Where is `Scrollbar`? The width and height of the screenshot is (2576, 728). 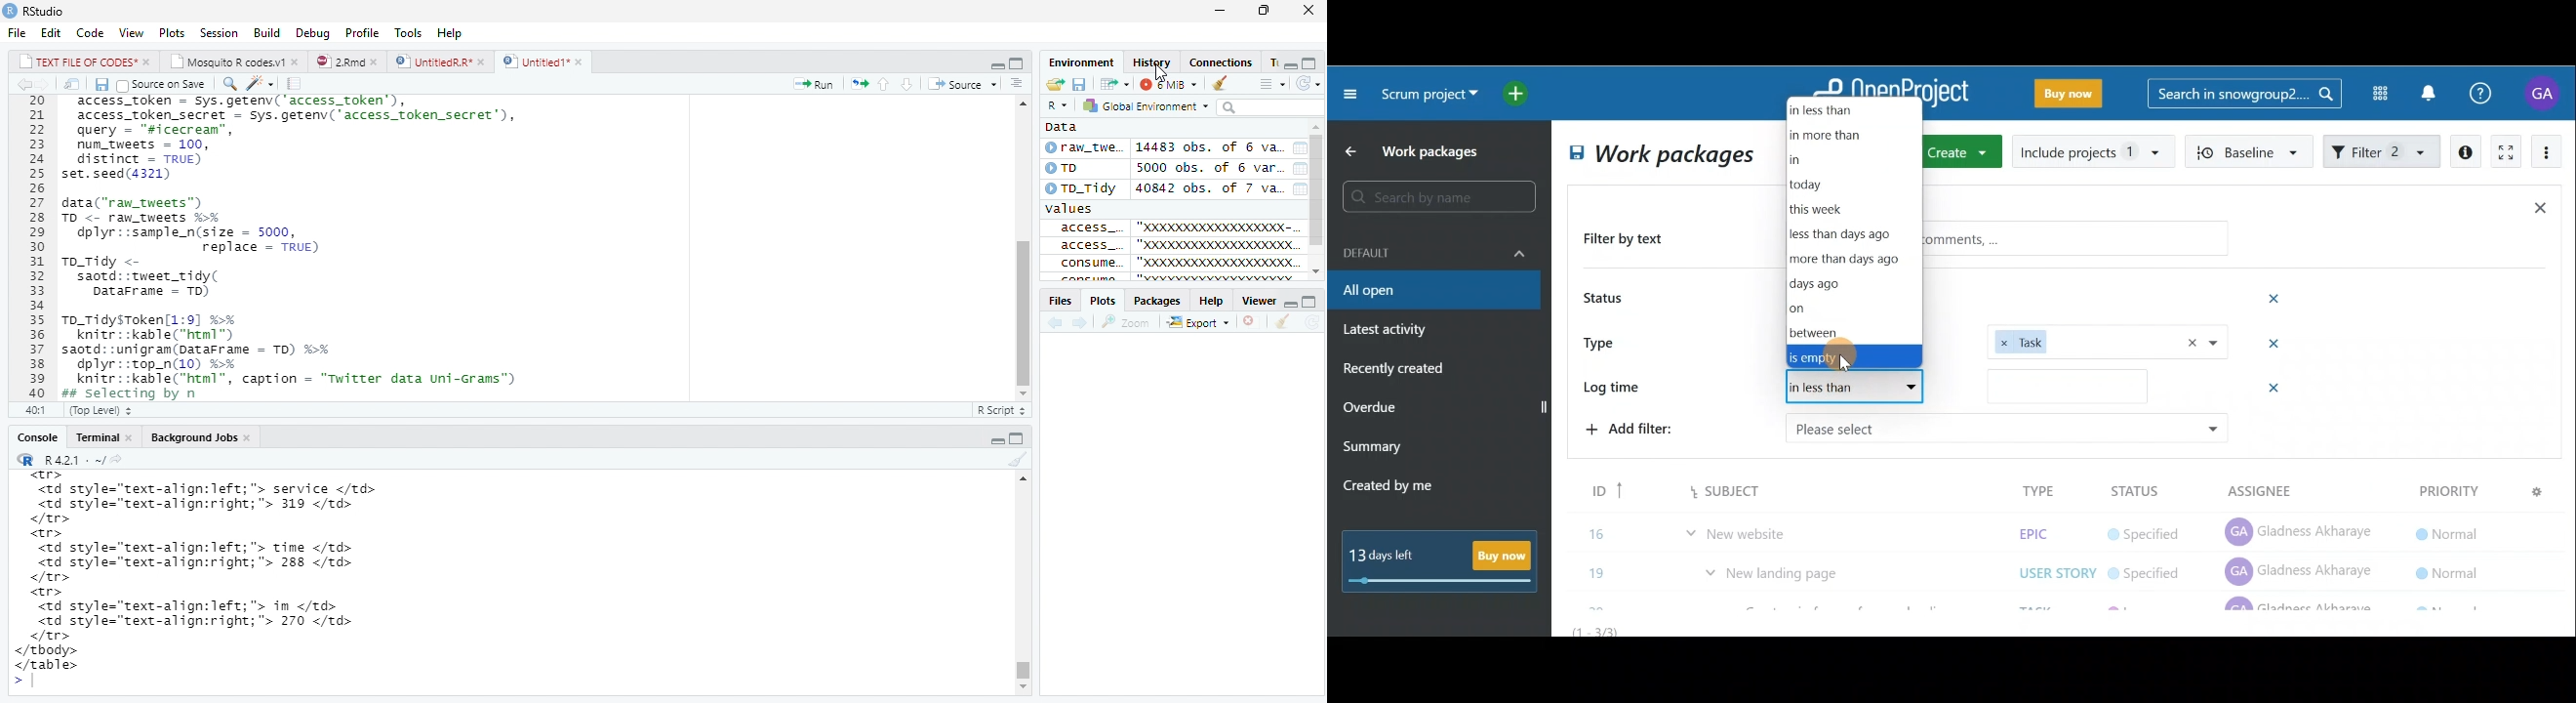
Scrollbar is located at coordinates (1025, 589).